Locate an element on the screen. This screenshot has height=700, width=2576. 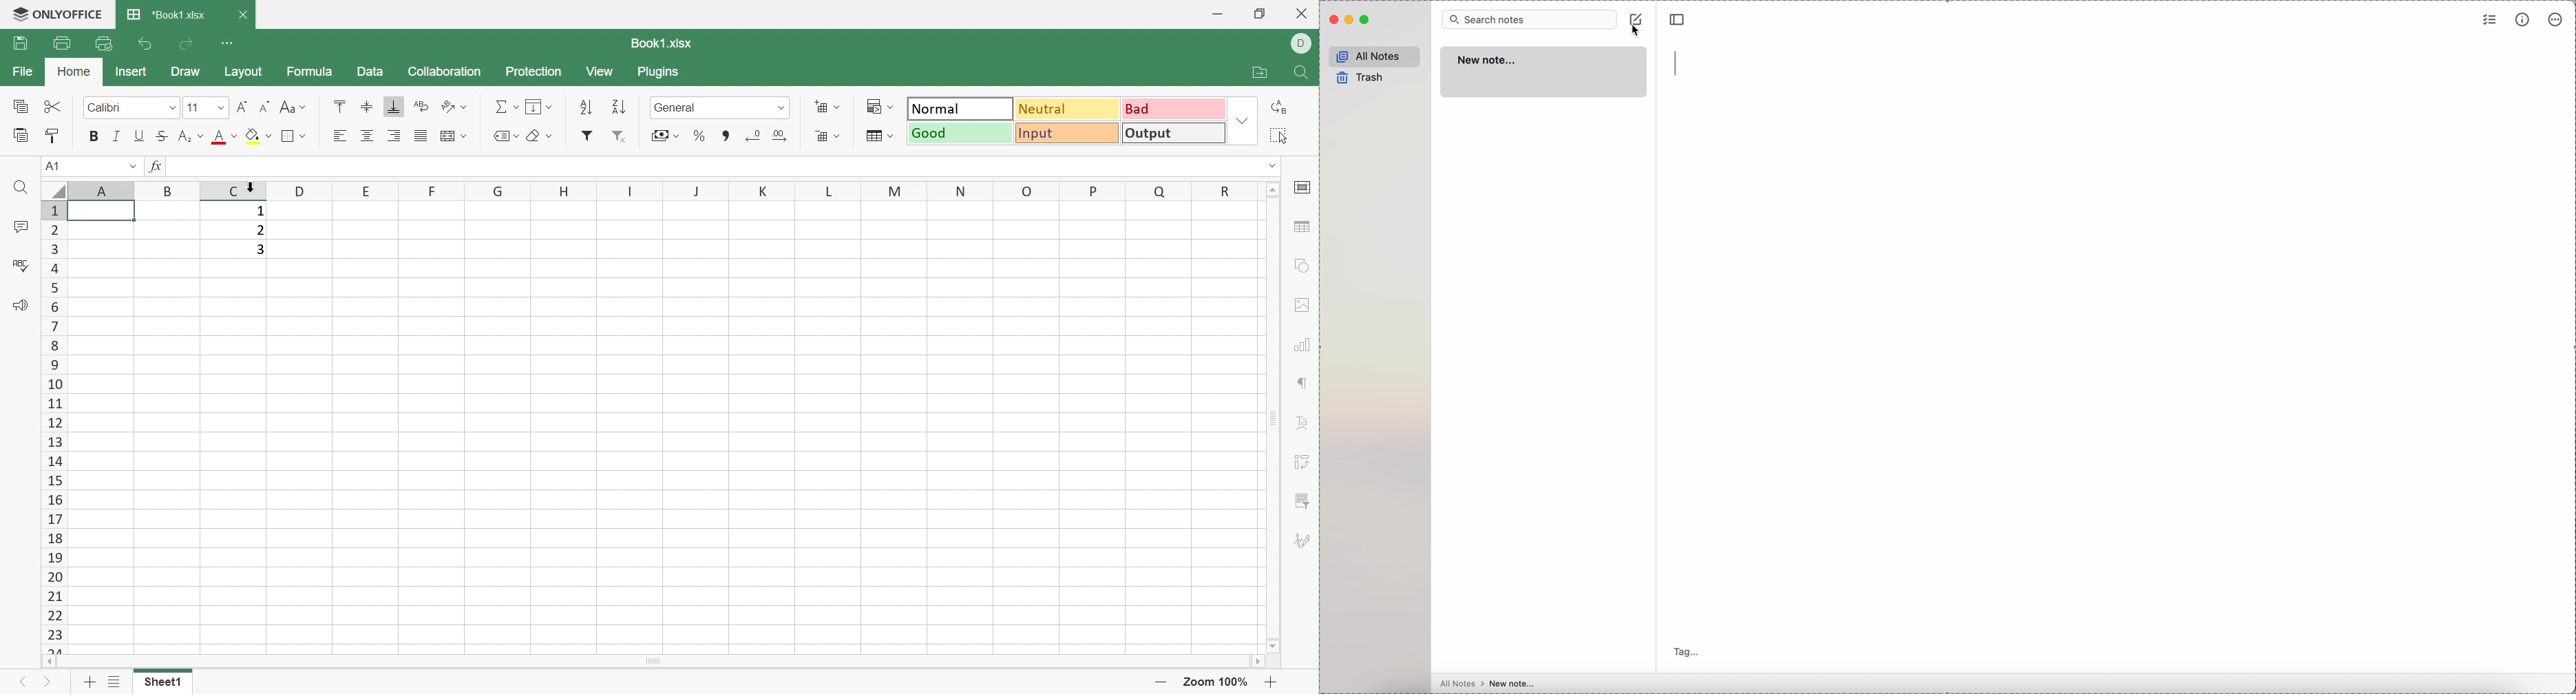
Drop Down is located at coordinates (894, 136).